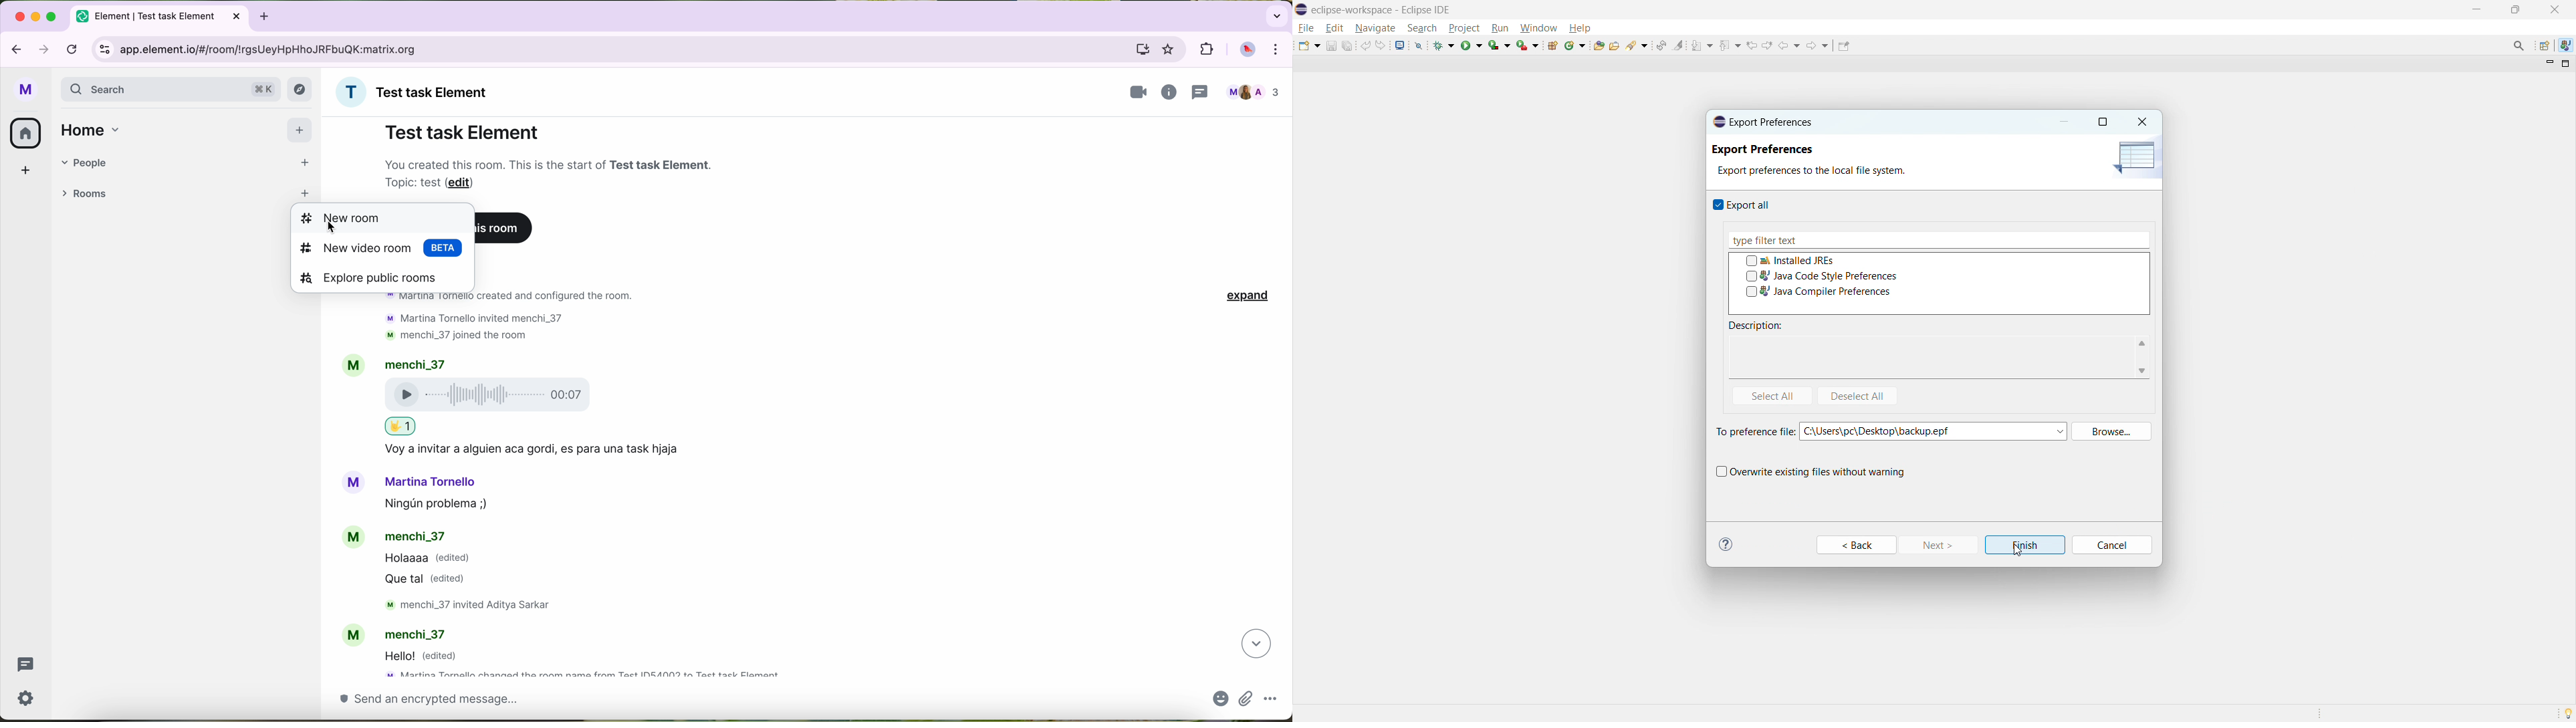 Image resolution: width=2576 pixels, height=728 pixels. I want to click on export all checkbox, so click(1743, 205).